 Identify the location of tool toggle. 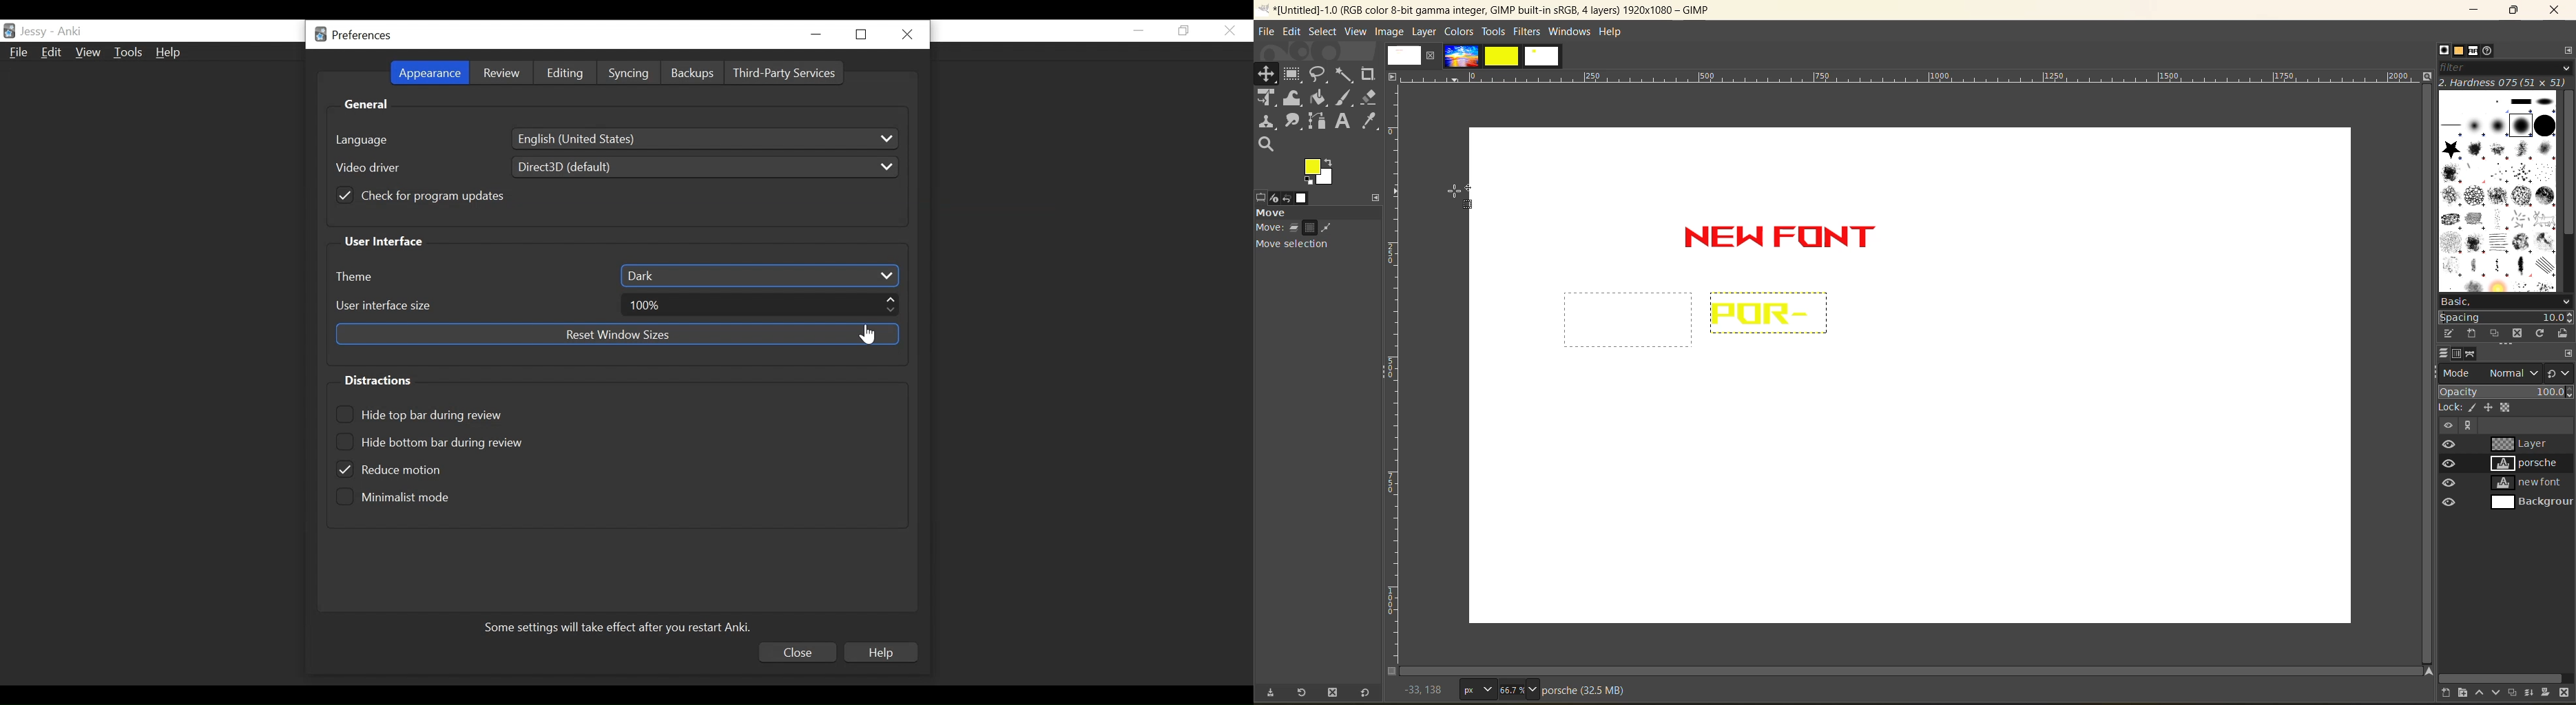
(1316, 275).